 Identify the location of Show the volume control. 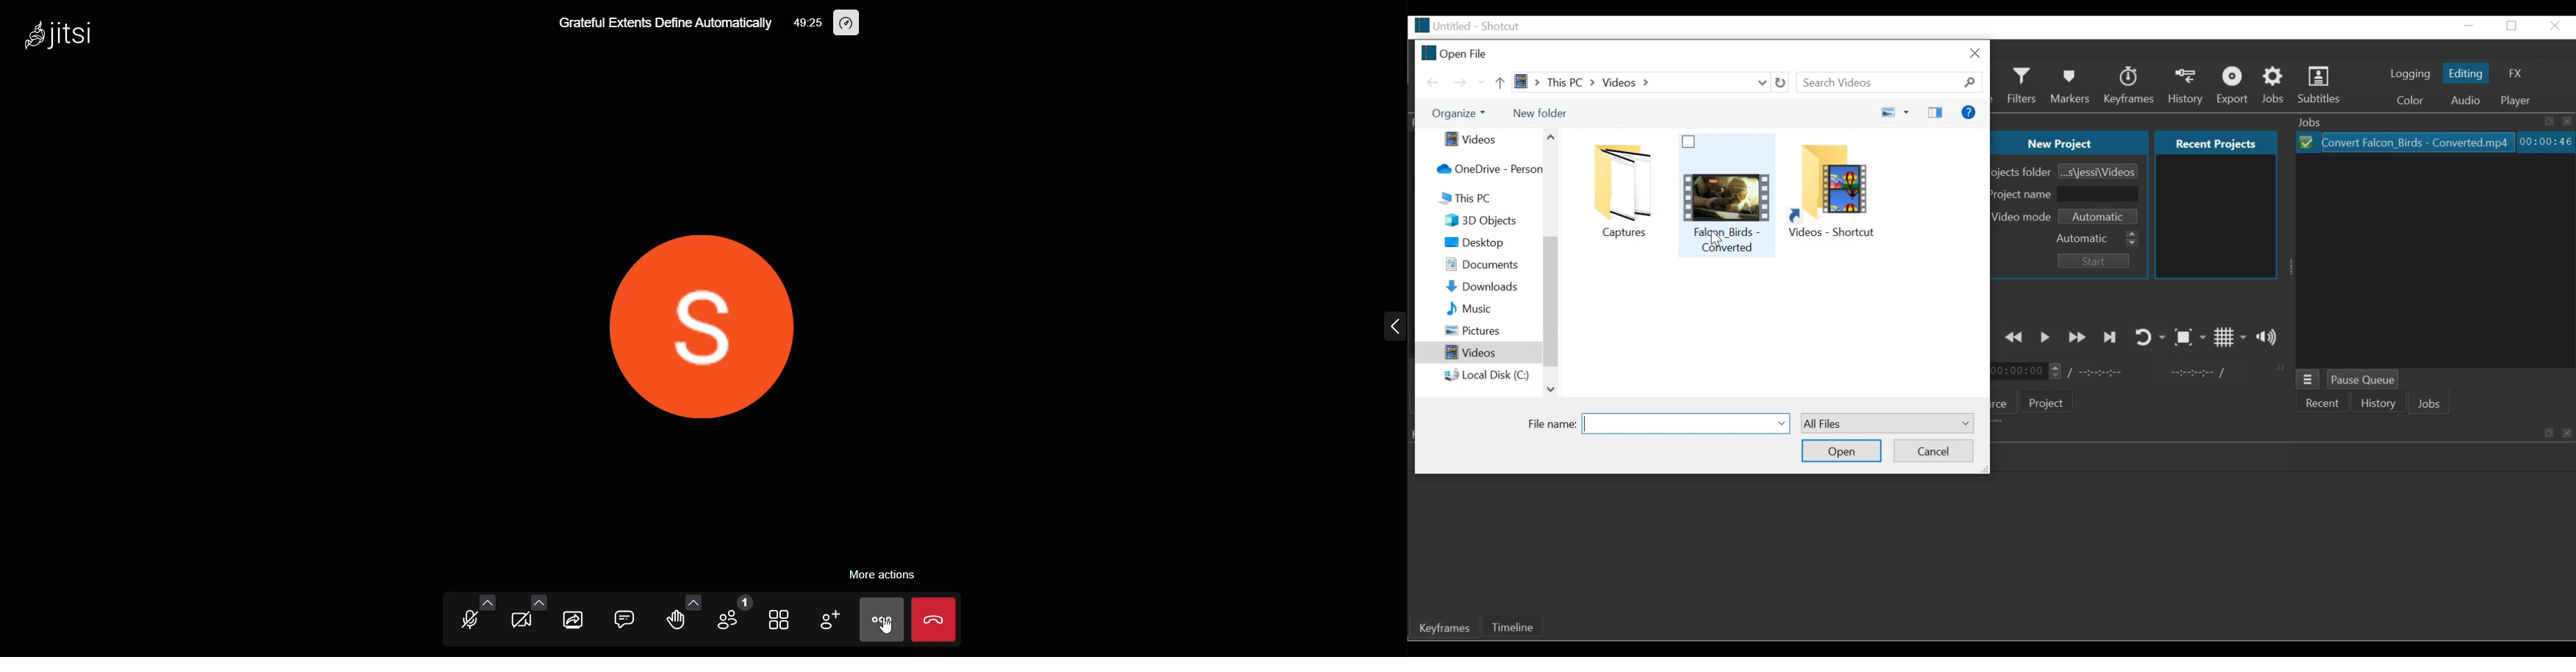
(2267, 338).